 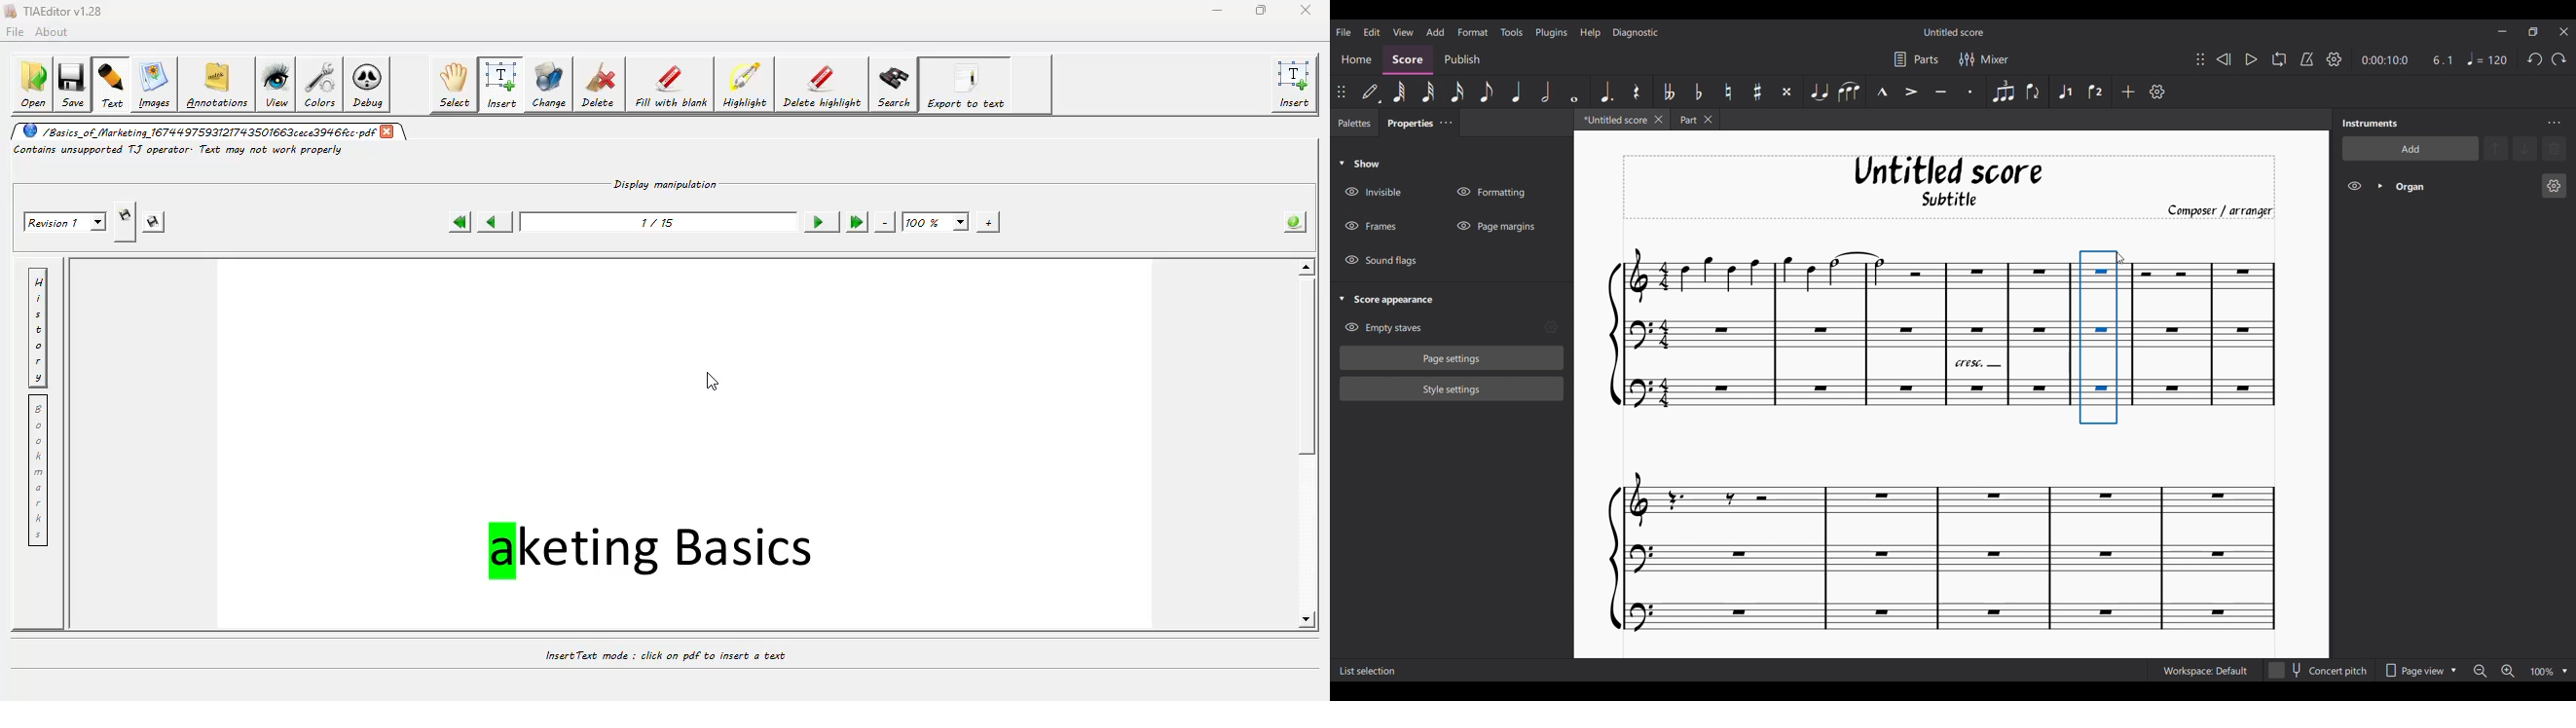 What do you see at coordinates (1356, 60) in the screenshot?
I see `Home section` at bounding box center [1356, 60].